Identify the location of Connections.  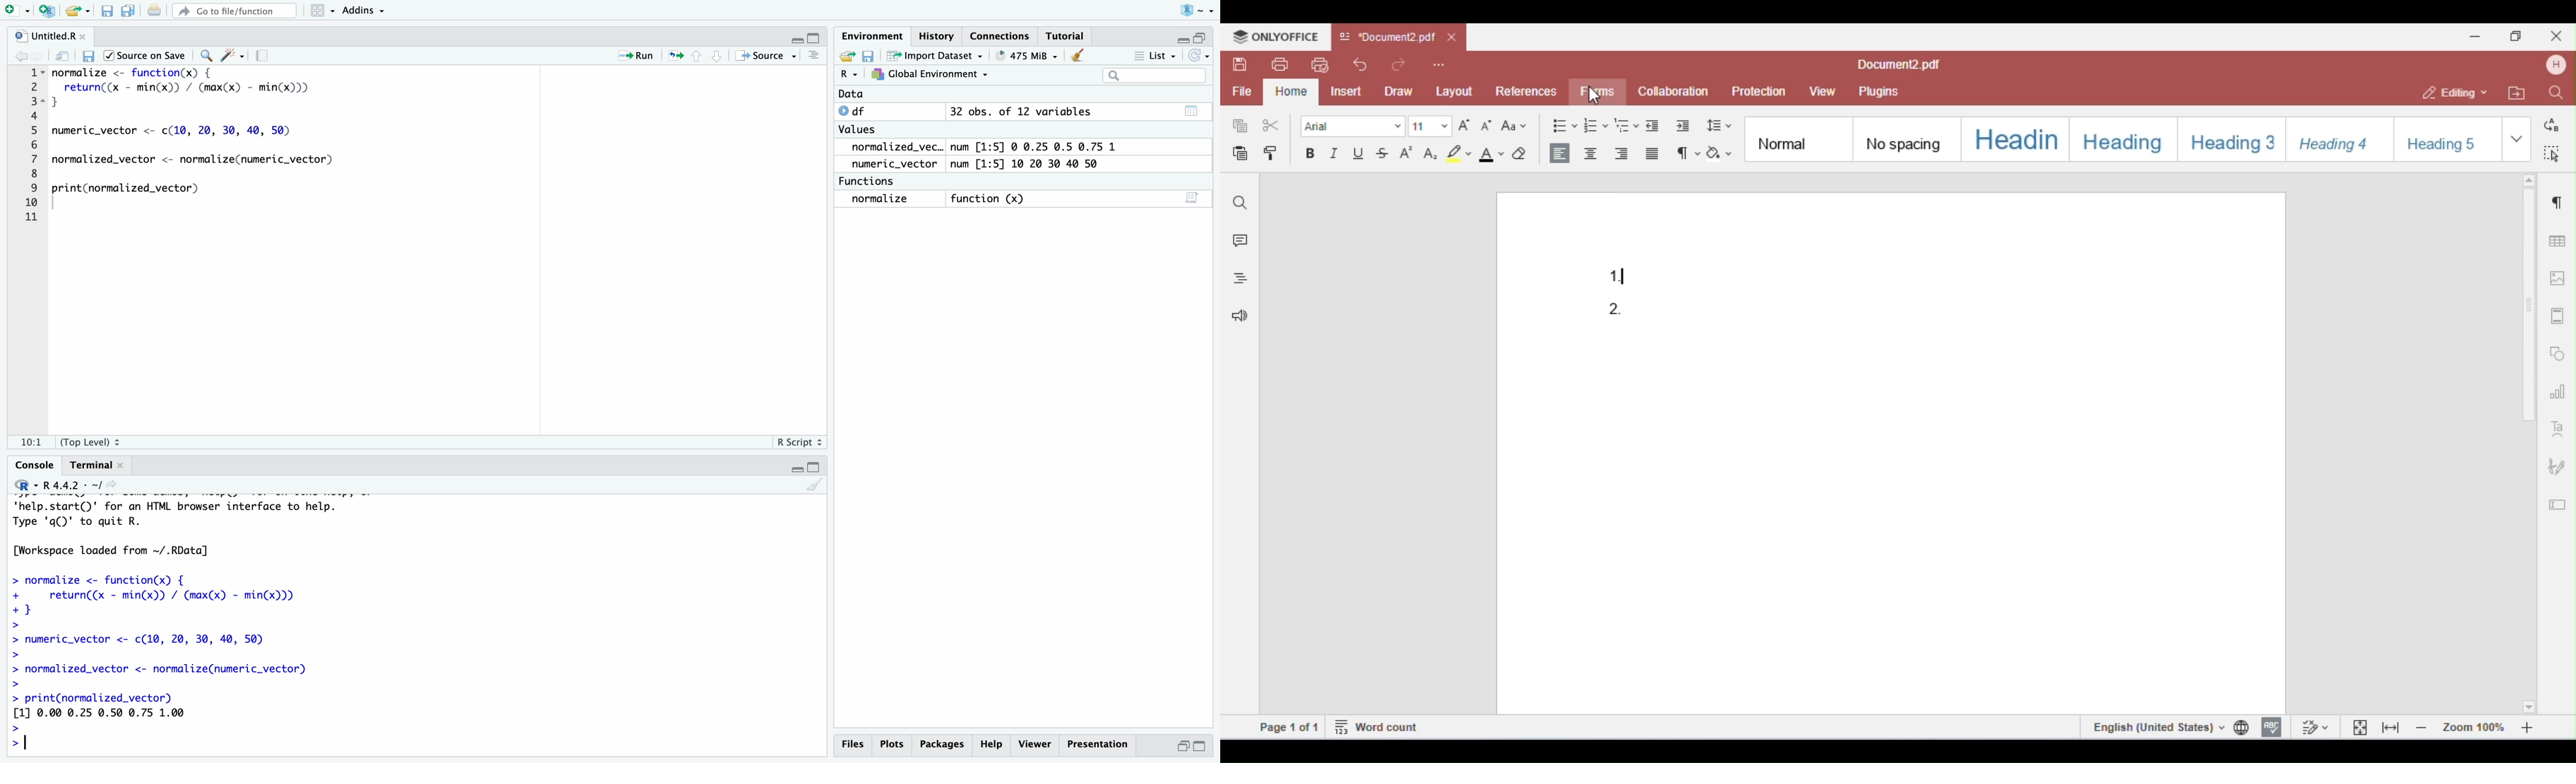
(999, 34).